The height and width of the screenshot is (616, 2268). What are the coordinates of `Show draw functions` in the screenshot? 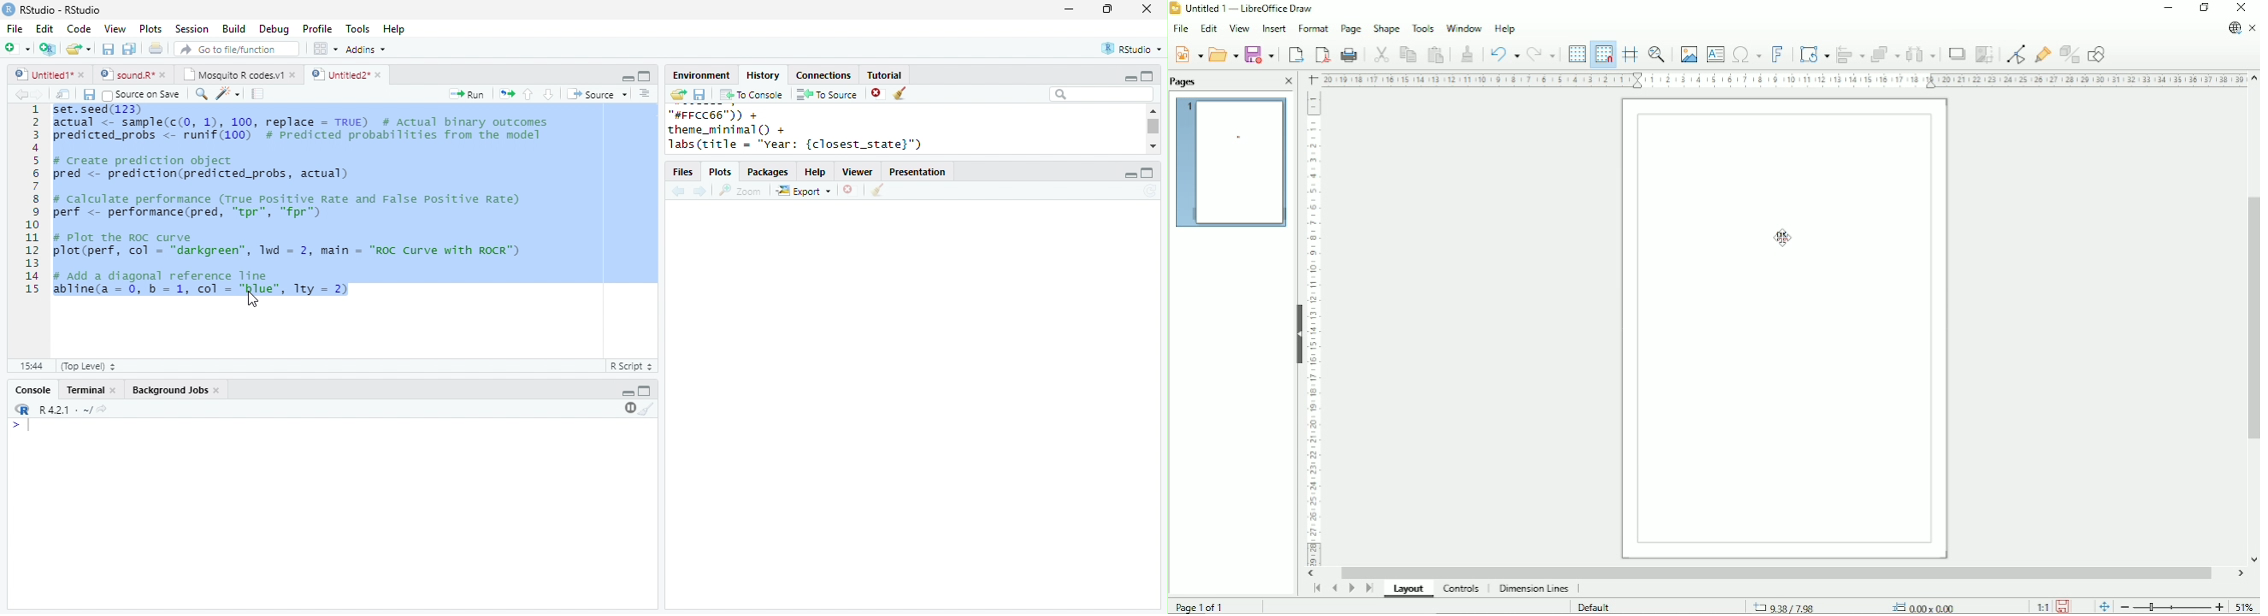 It's located at (2096, 53).